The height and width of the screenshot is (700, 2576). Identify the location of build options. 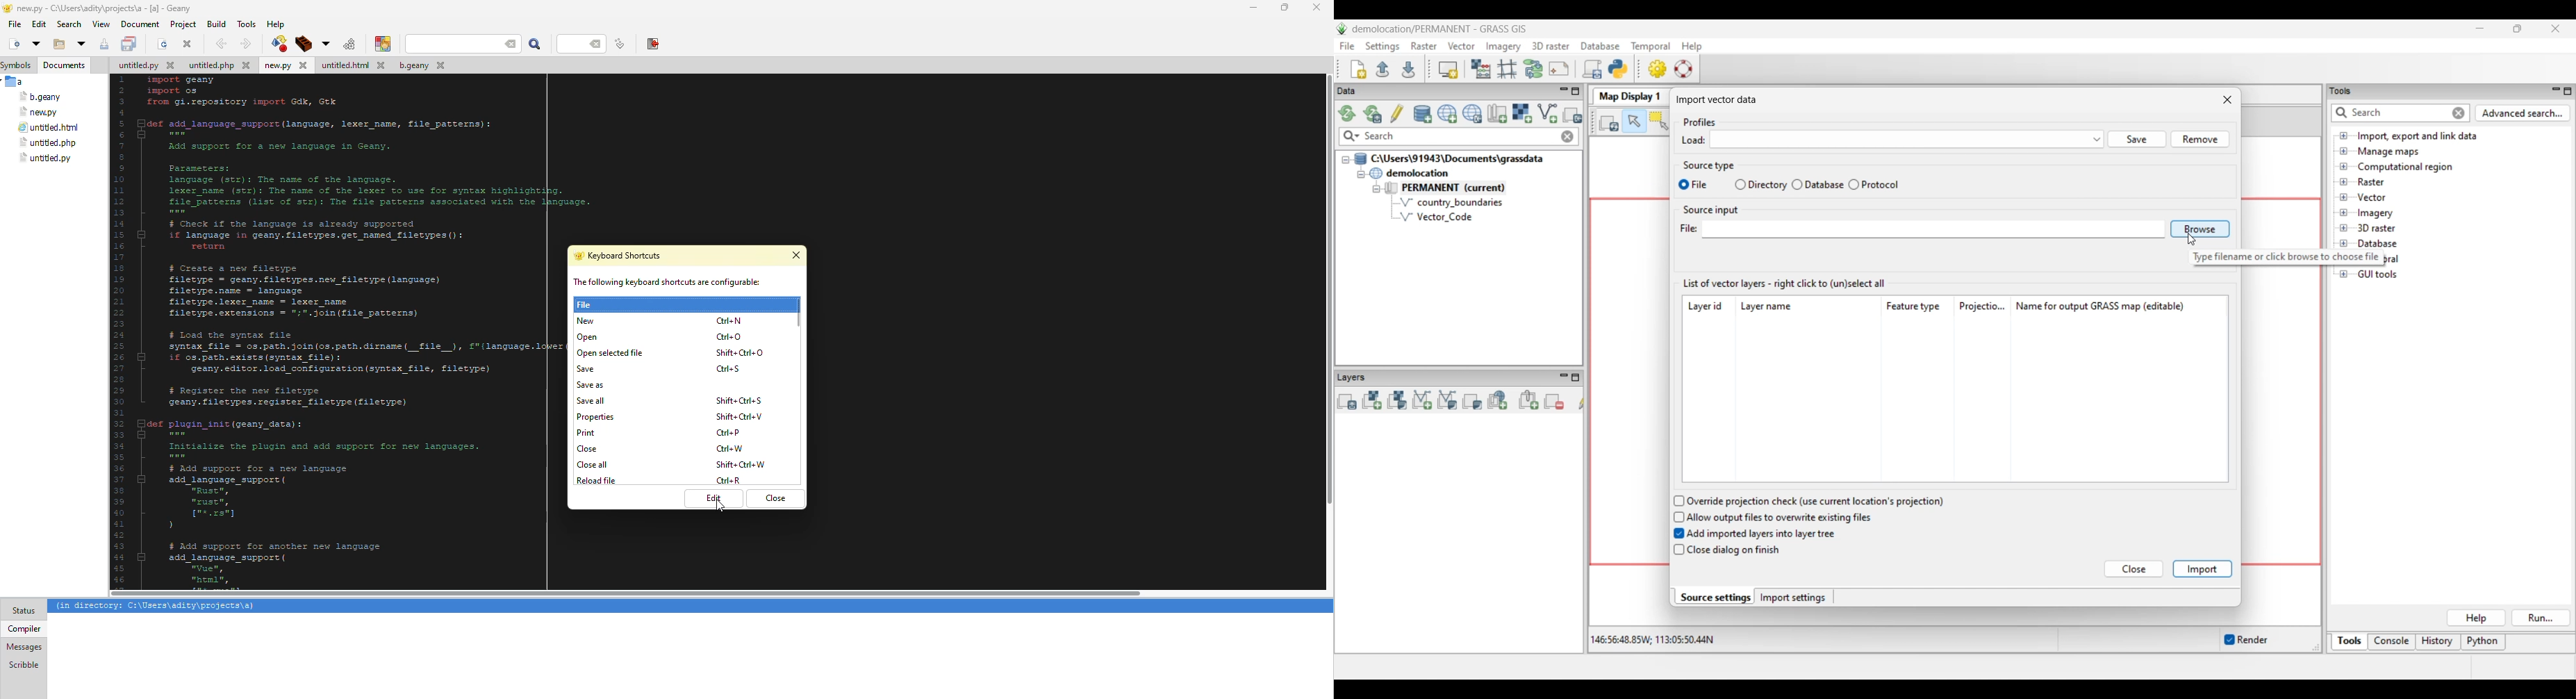
(324, 44).